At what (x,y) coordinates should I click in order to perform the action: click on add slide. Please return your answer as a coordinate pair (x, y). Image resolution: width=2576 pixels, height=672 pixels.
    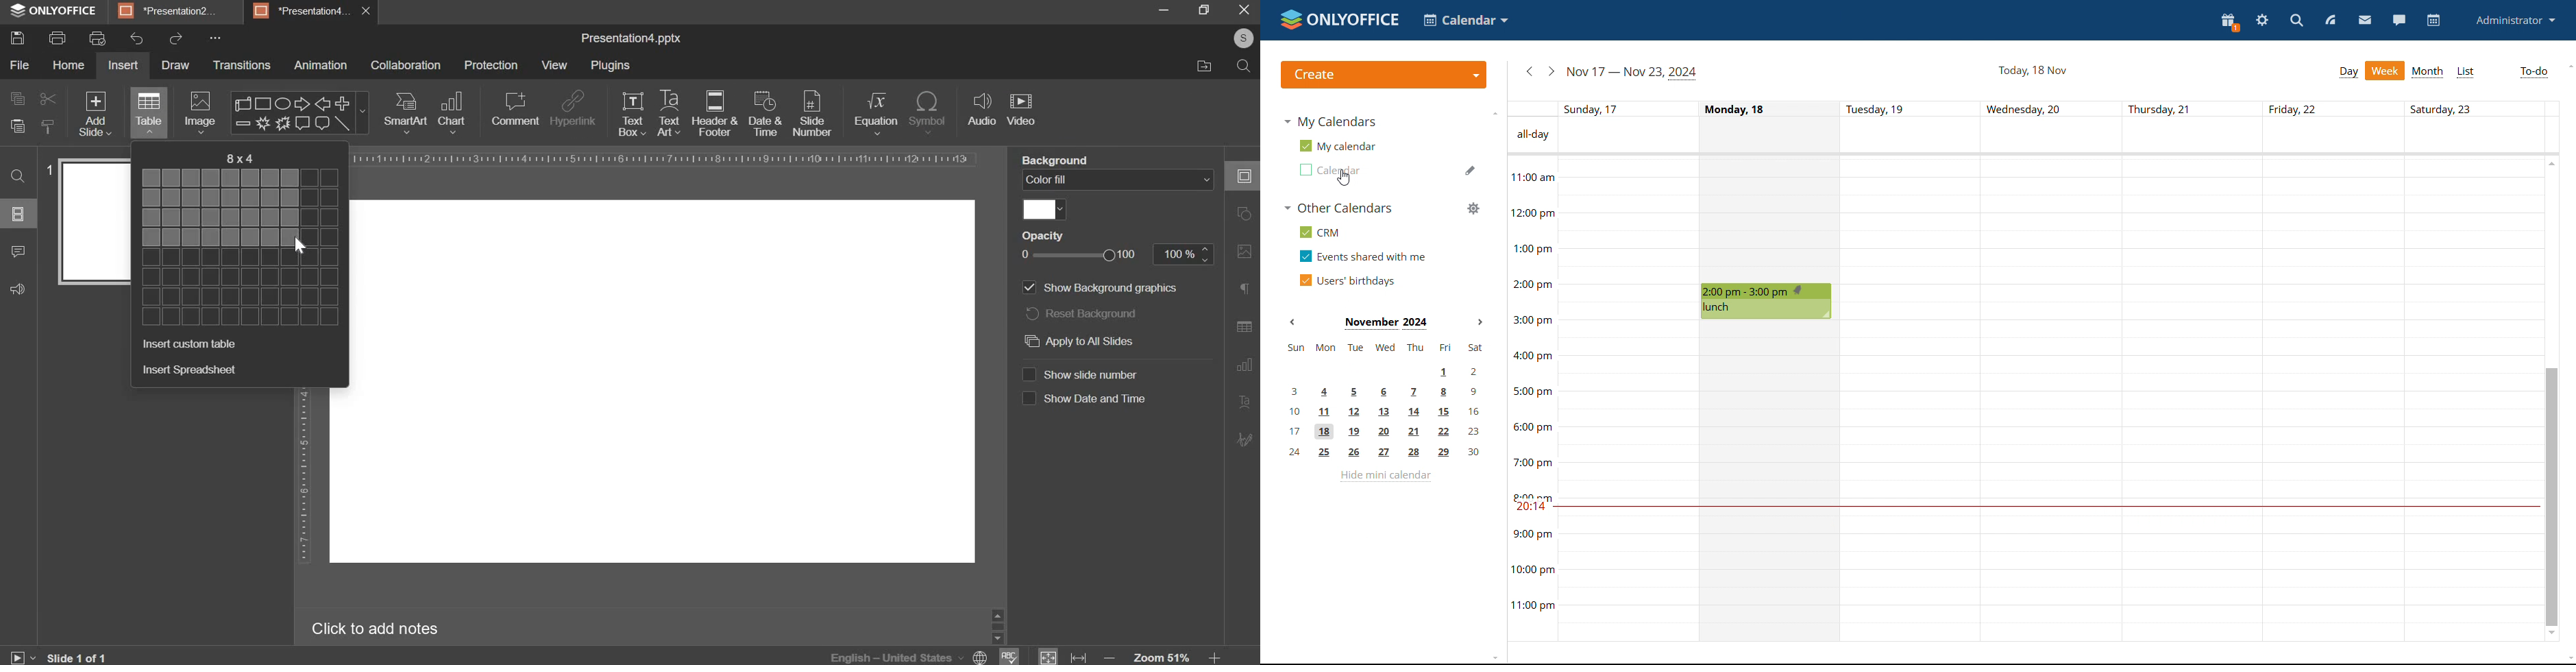
    Looking at the image, I should click on (95, 113).